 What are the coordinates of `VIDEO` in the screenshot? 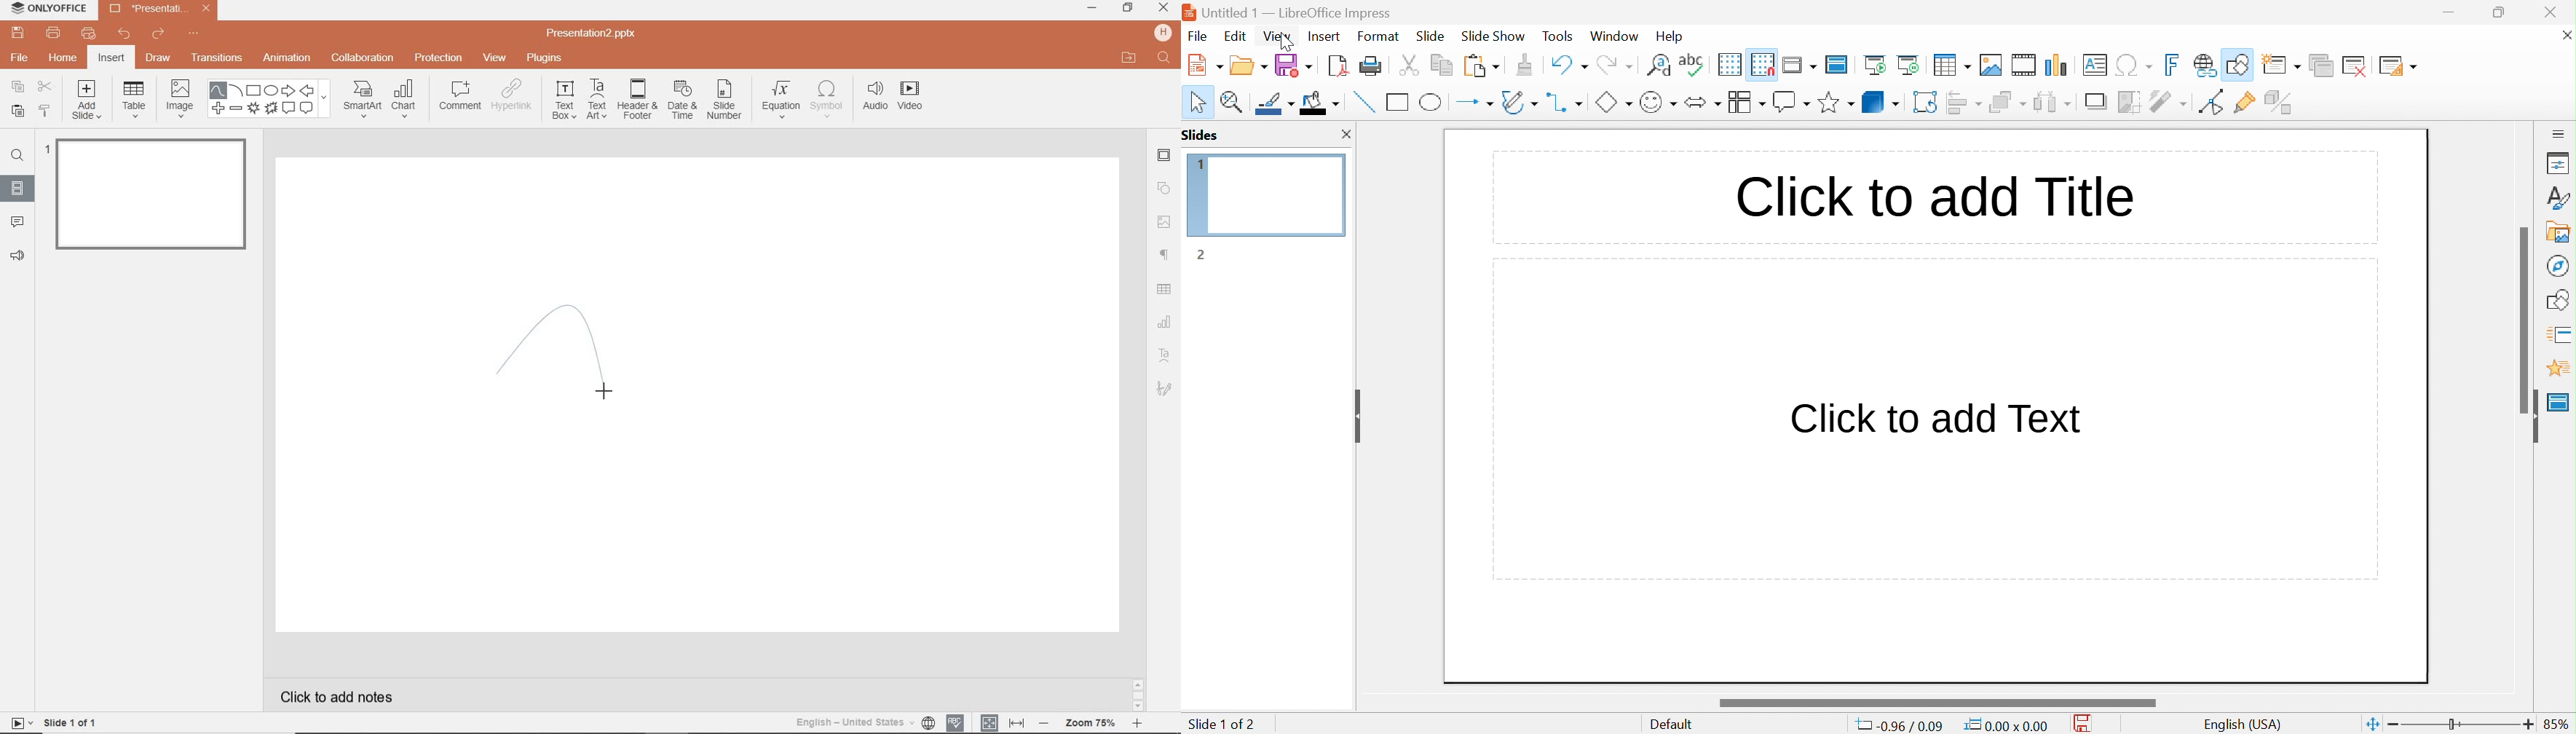 It's located at (917, 98).